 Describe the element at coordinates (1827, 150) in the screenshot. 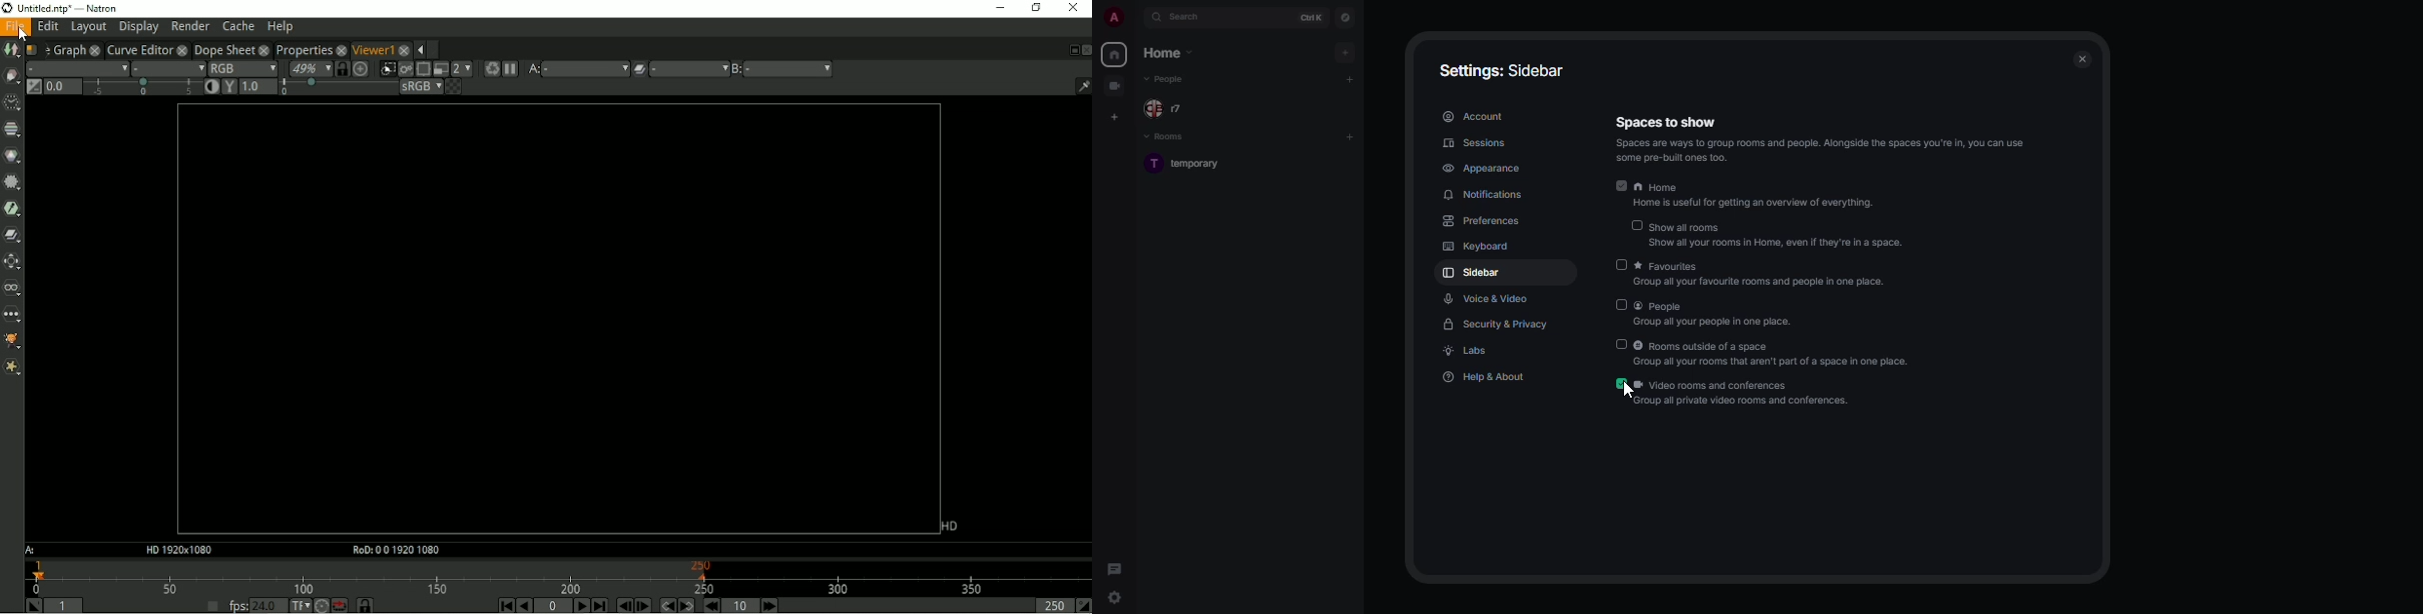

I see `info` at that location.